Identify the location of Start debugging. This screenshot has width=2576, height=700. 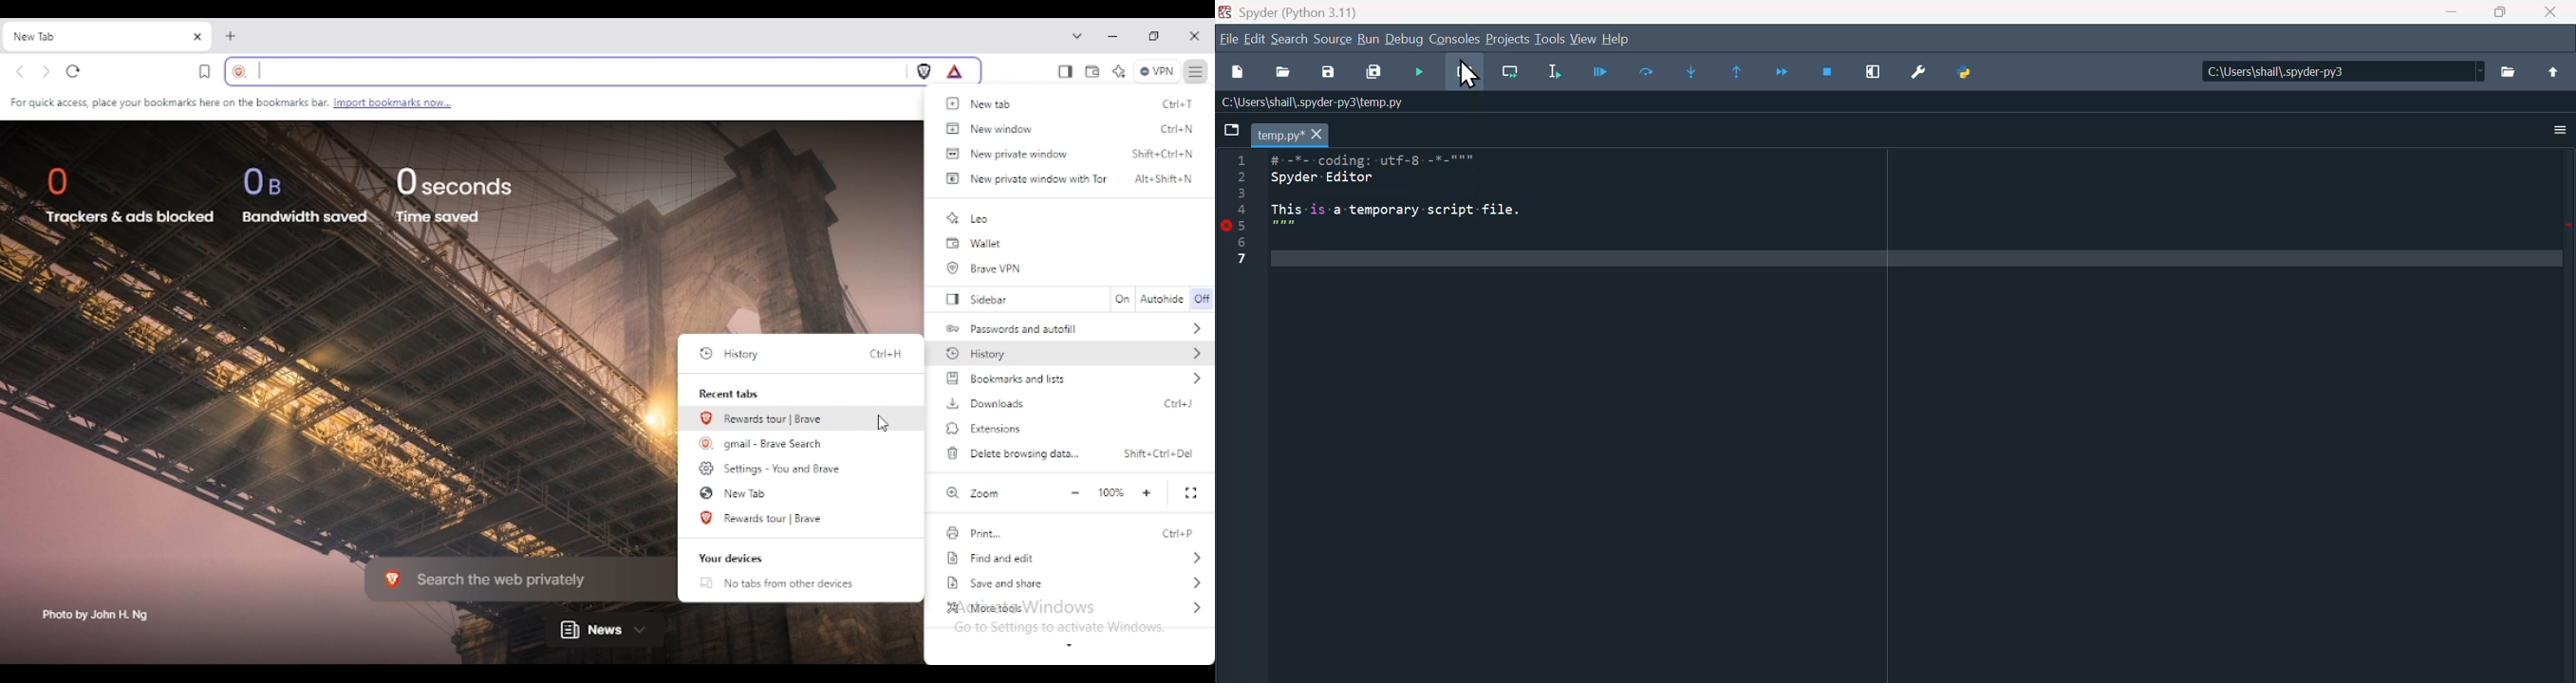
(1420, 74).